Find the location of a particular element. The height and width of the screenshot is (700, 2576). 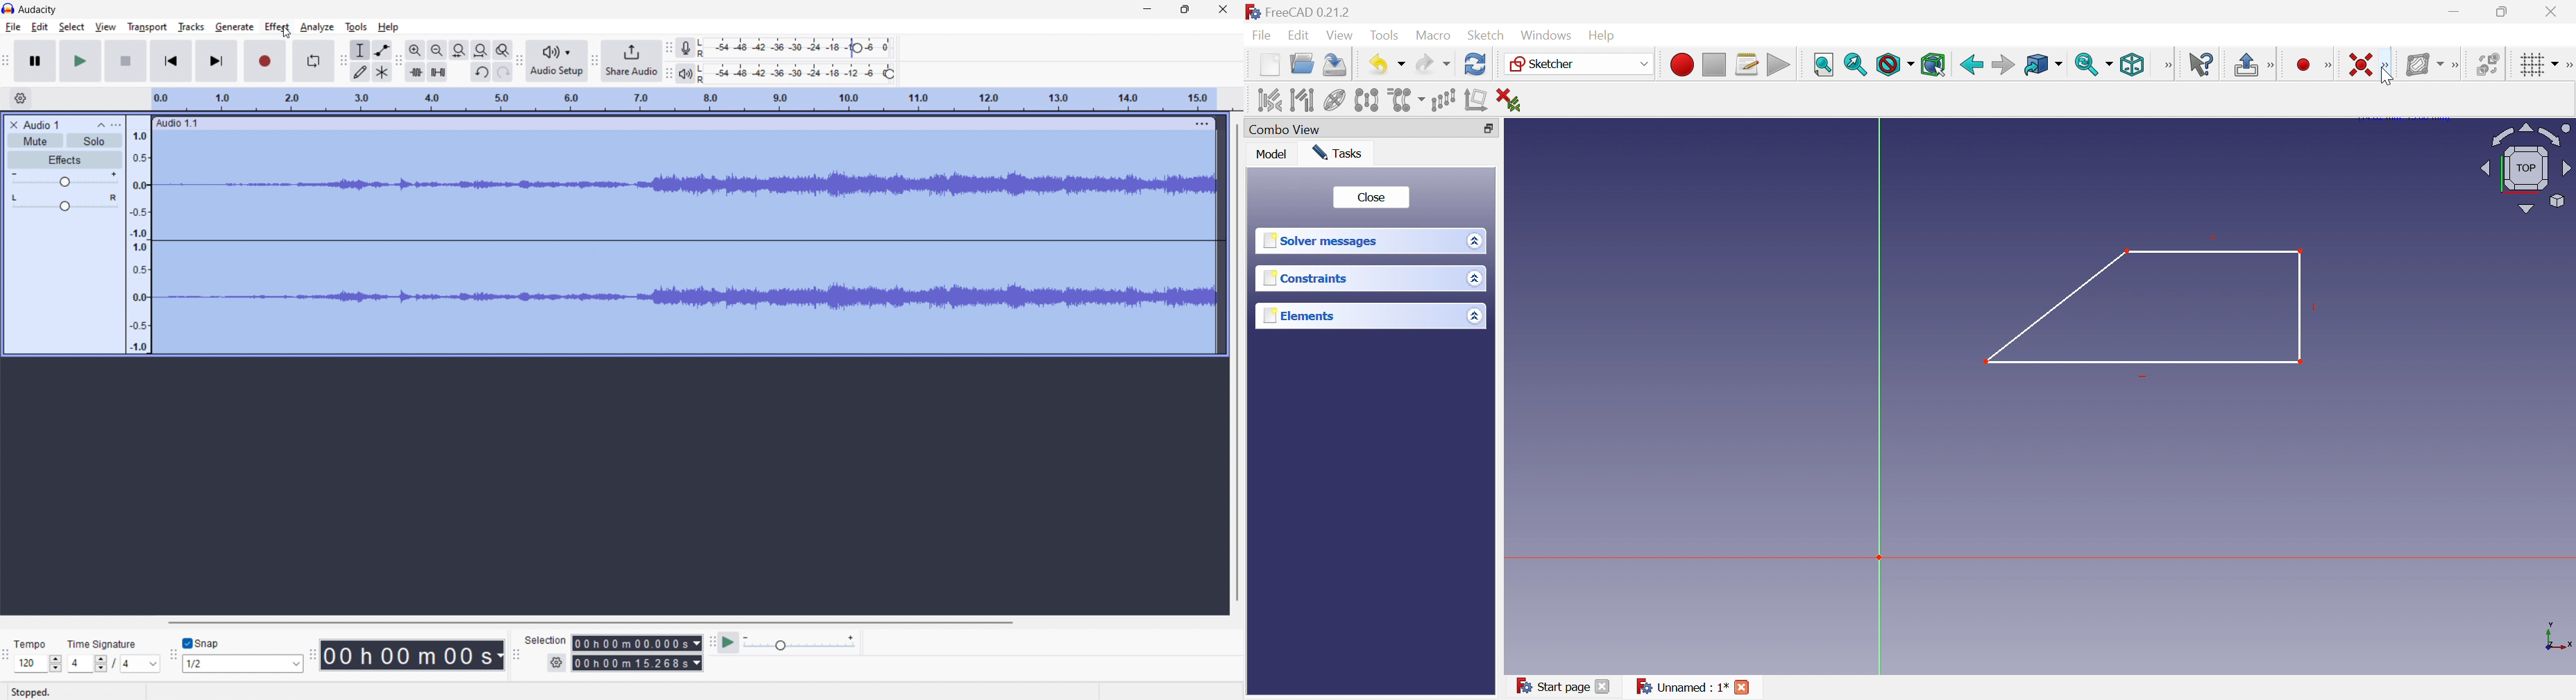

Viewing angle is located at coordinates (2526, 167).